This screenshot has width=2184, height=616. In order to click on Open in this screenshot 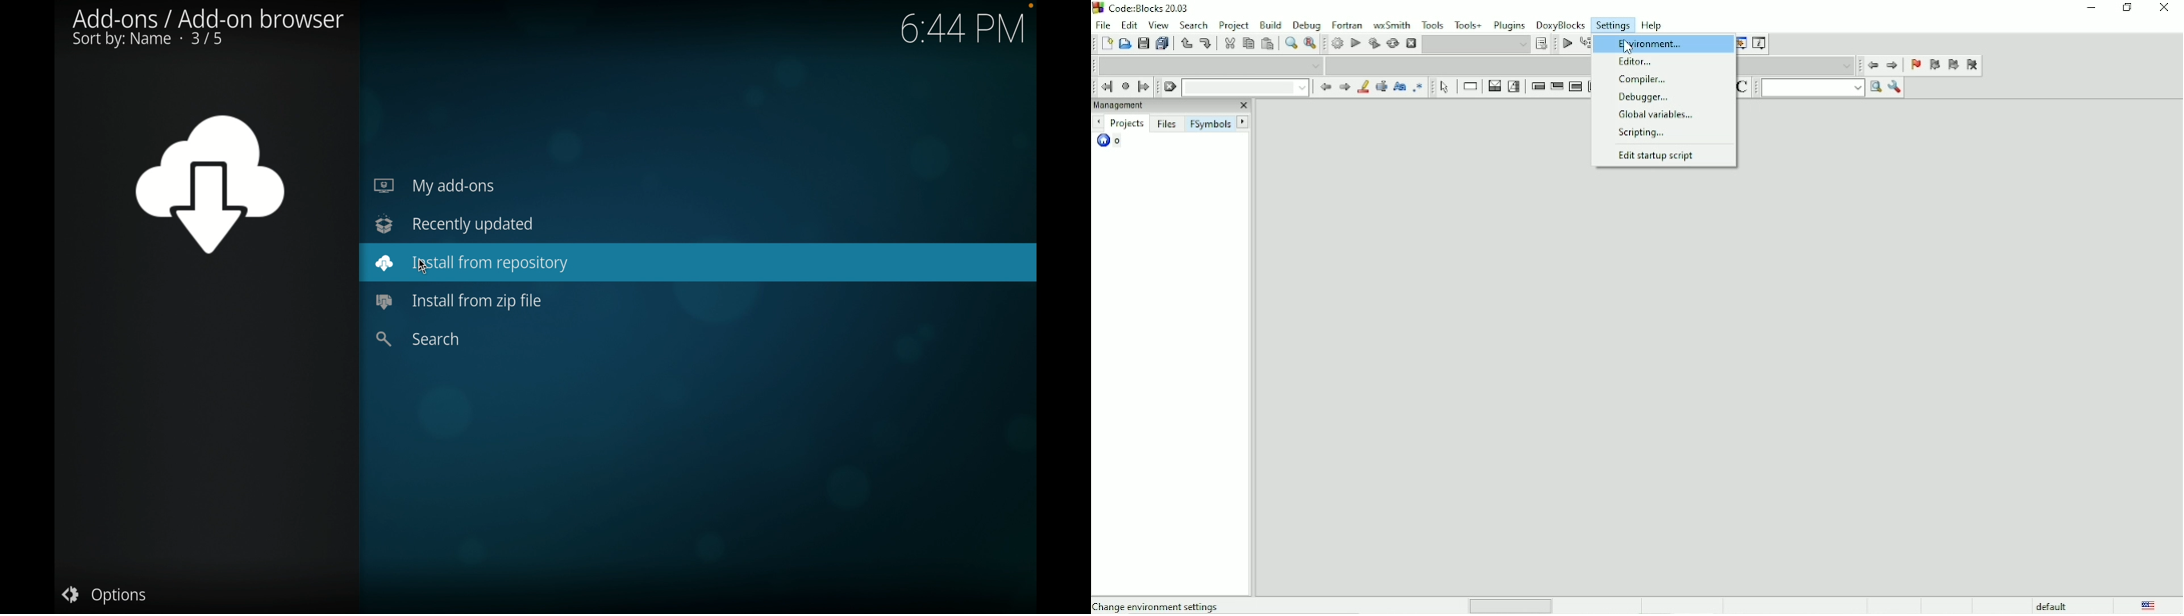, I will do `click(1124, 43)`.